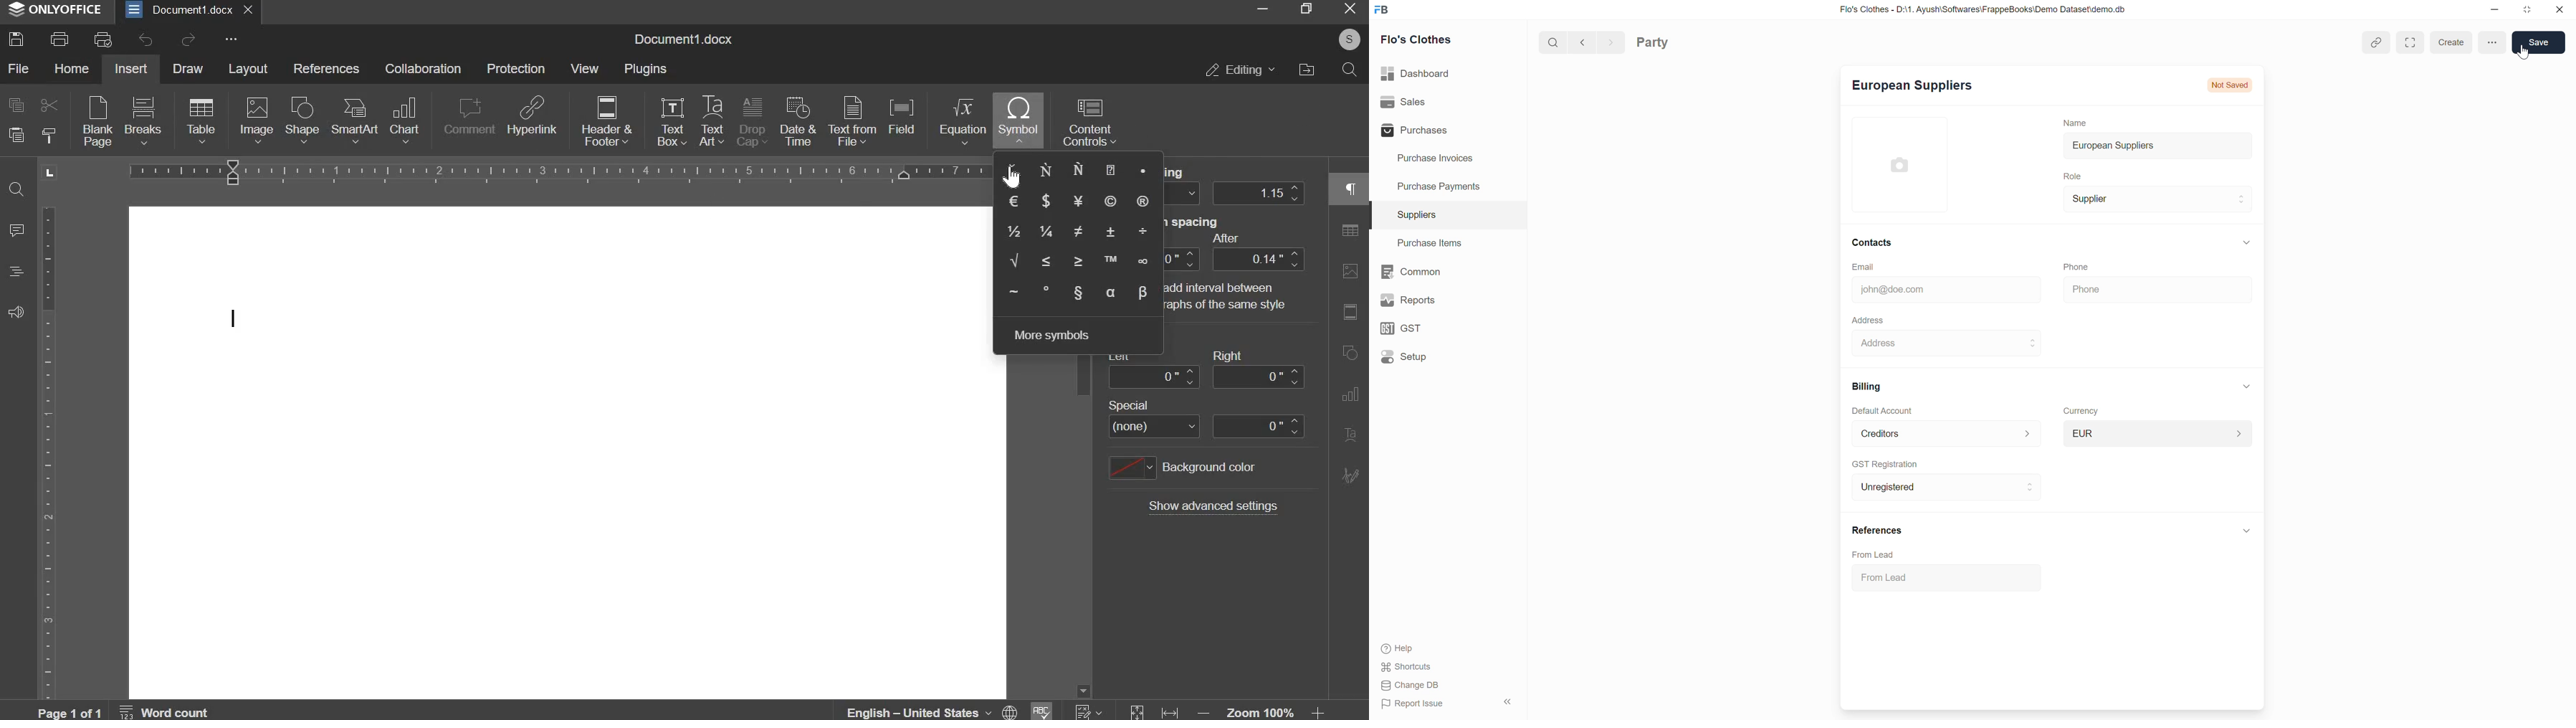 Image resolution: width=2576 pixels, height=728 pixels. What do you see at coordinates (1908, 88) in the screenshot?
I see `European Suppliers` at bounding box center [1908, 88].